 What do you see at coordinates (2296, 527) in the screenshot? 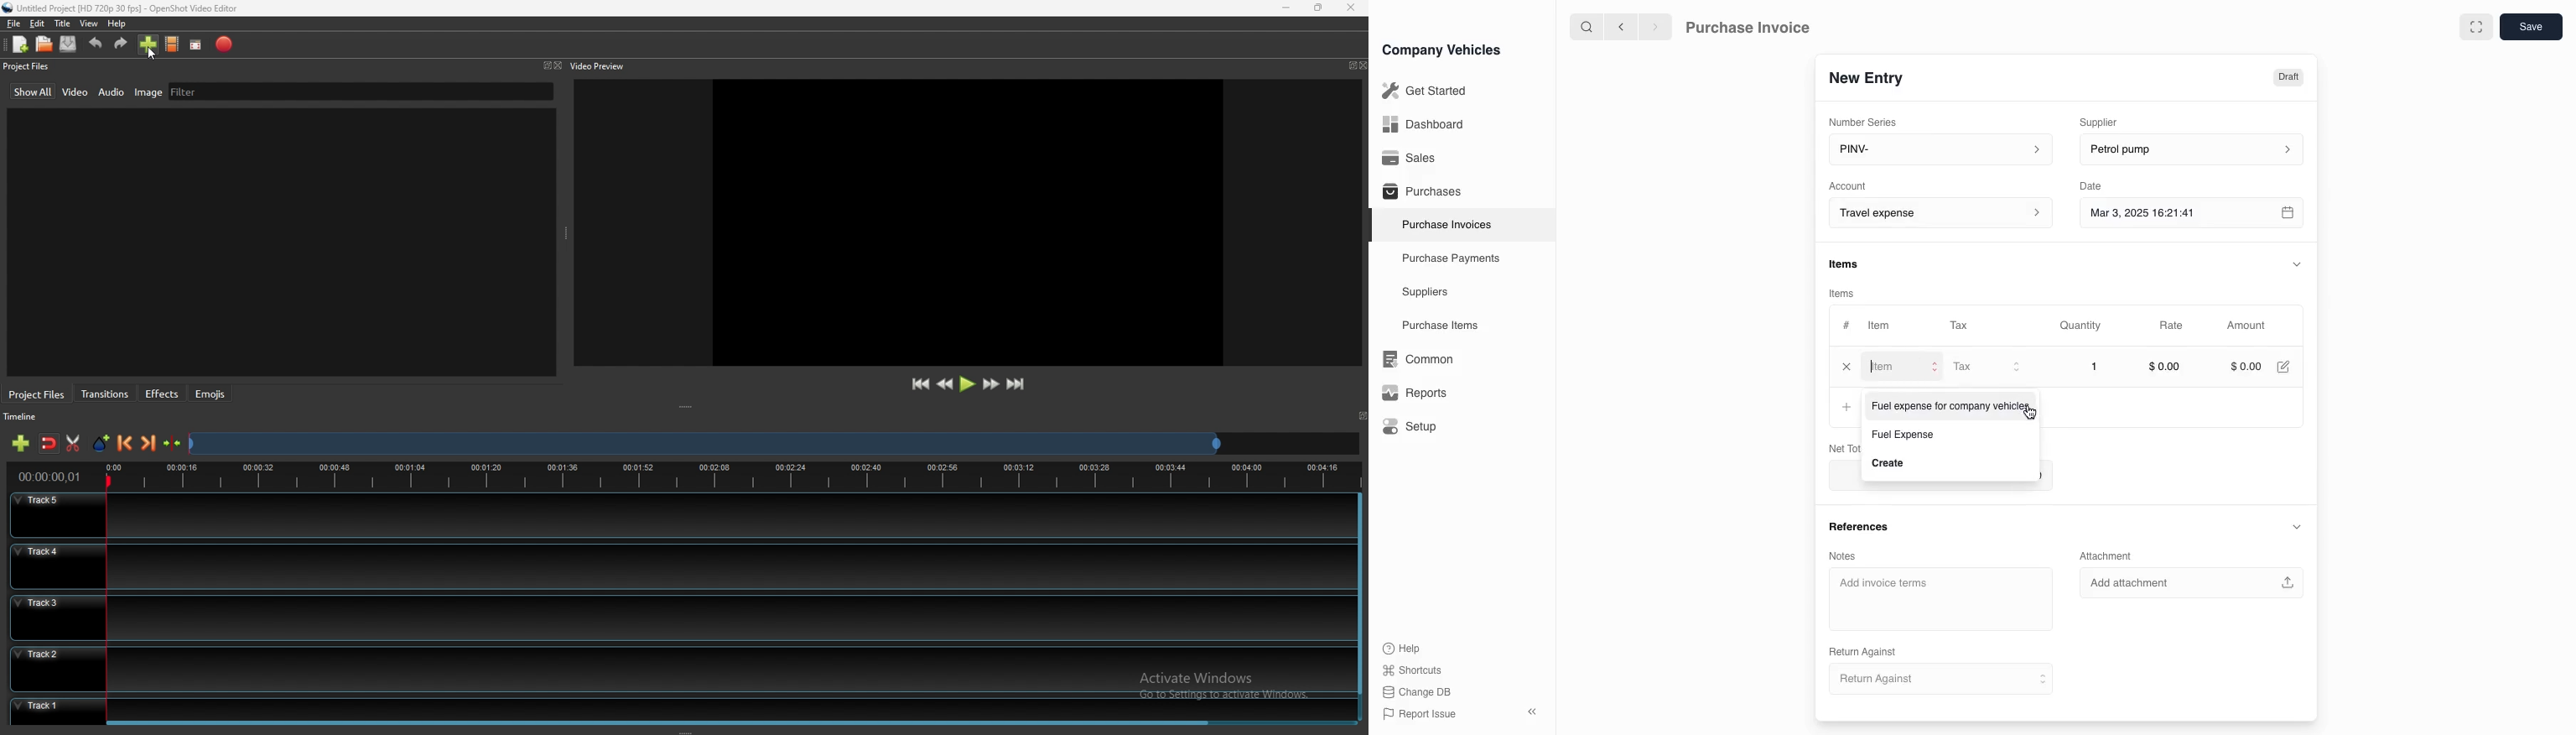
I see `collapse` at bounding box center [2296, 527].